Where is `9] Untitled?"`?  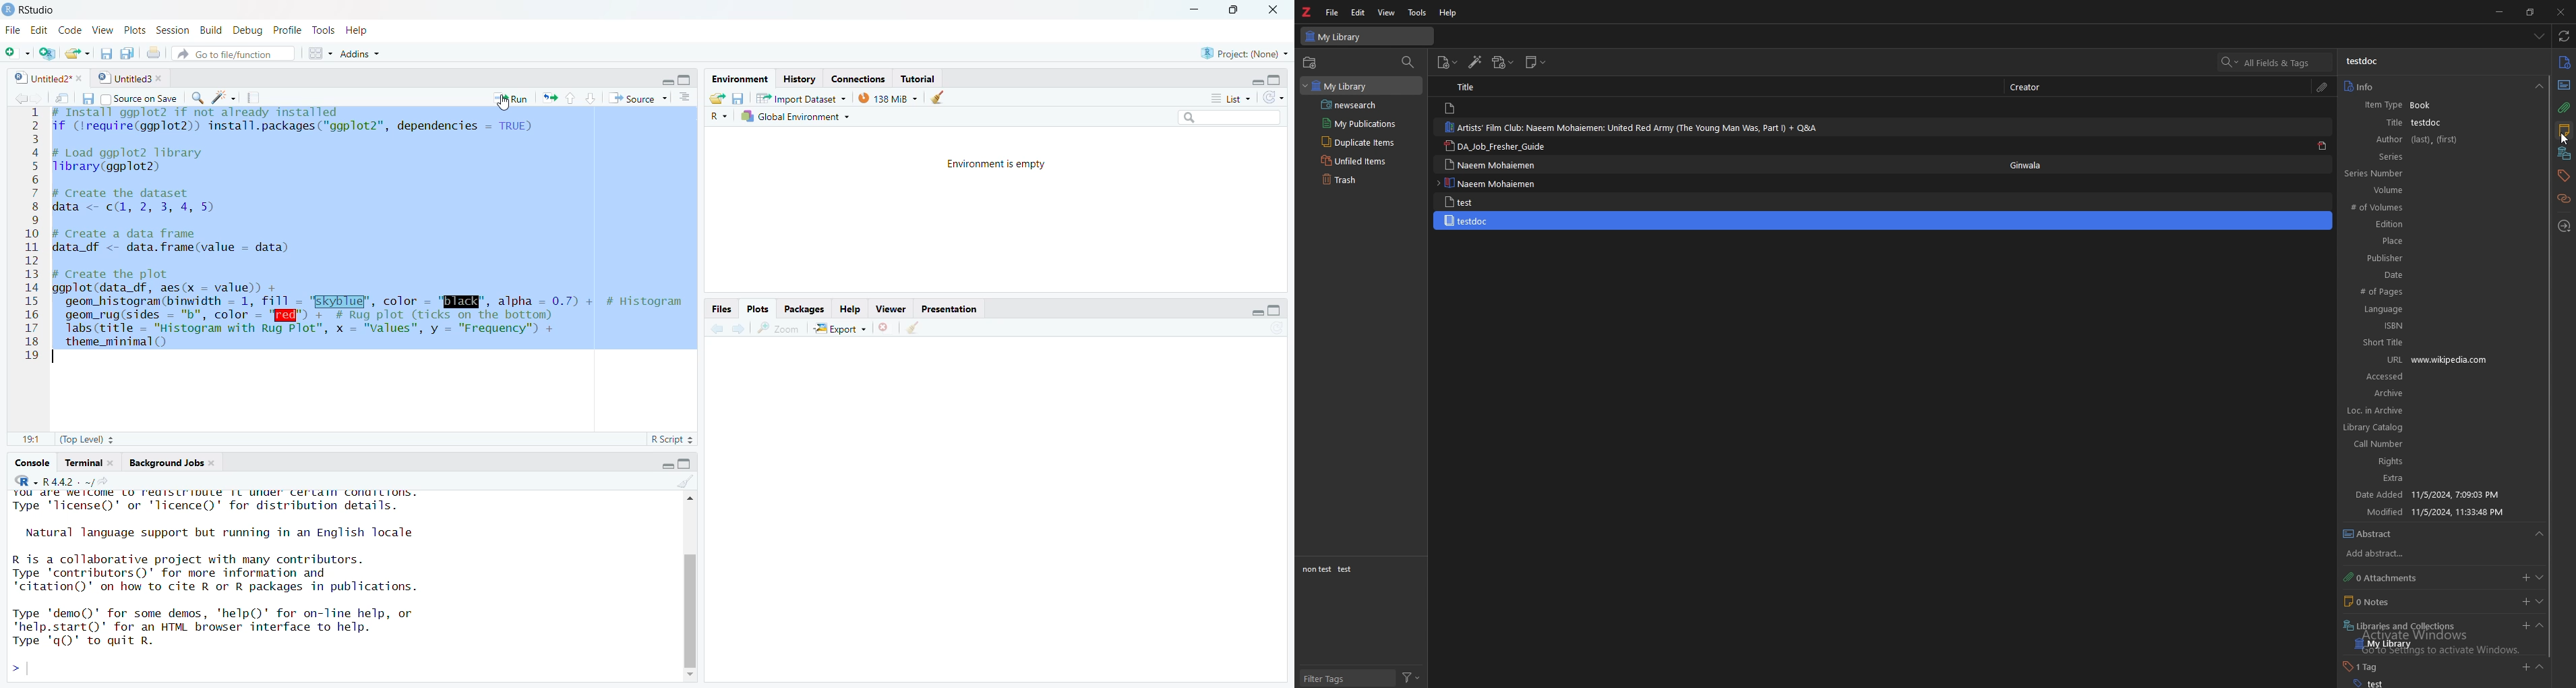 9] Untitled?" is located at coordinates (41, 79).